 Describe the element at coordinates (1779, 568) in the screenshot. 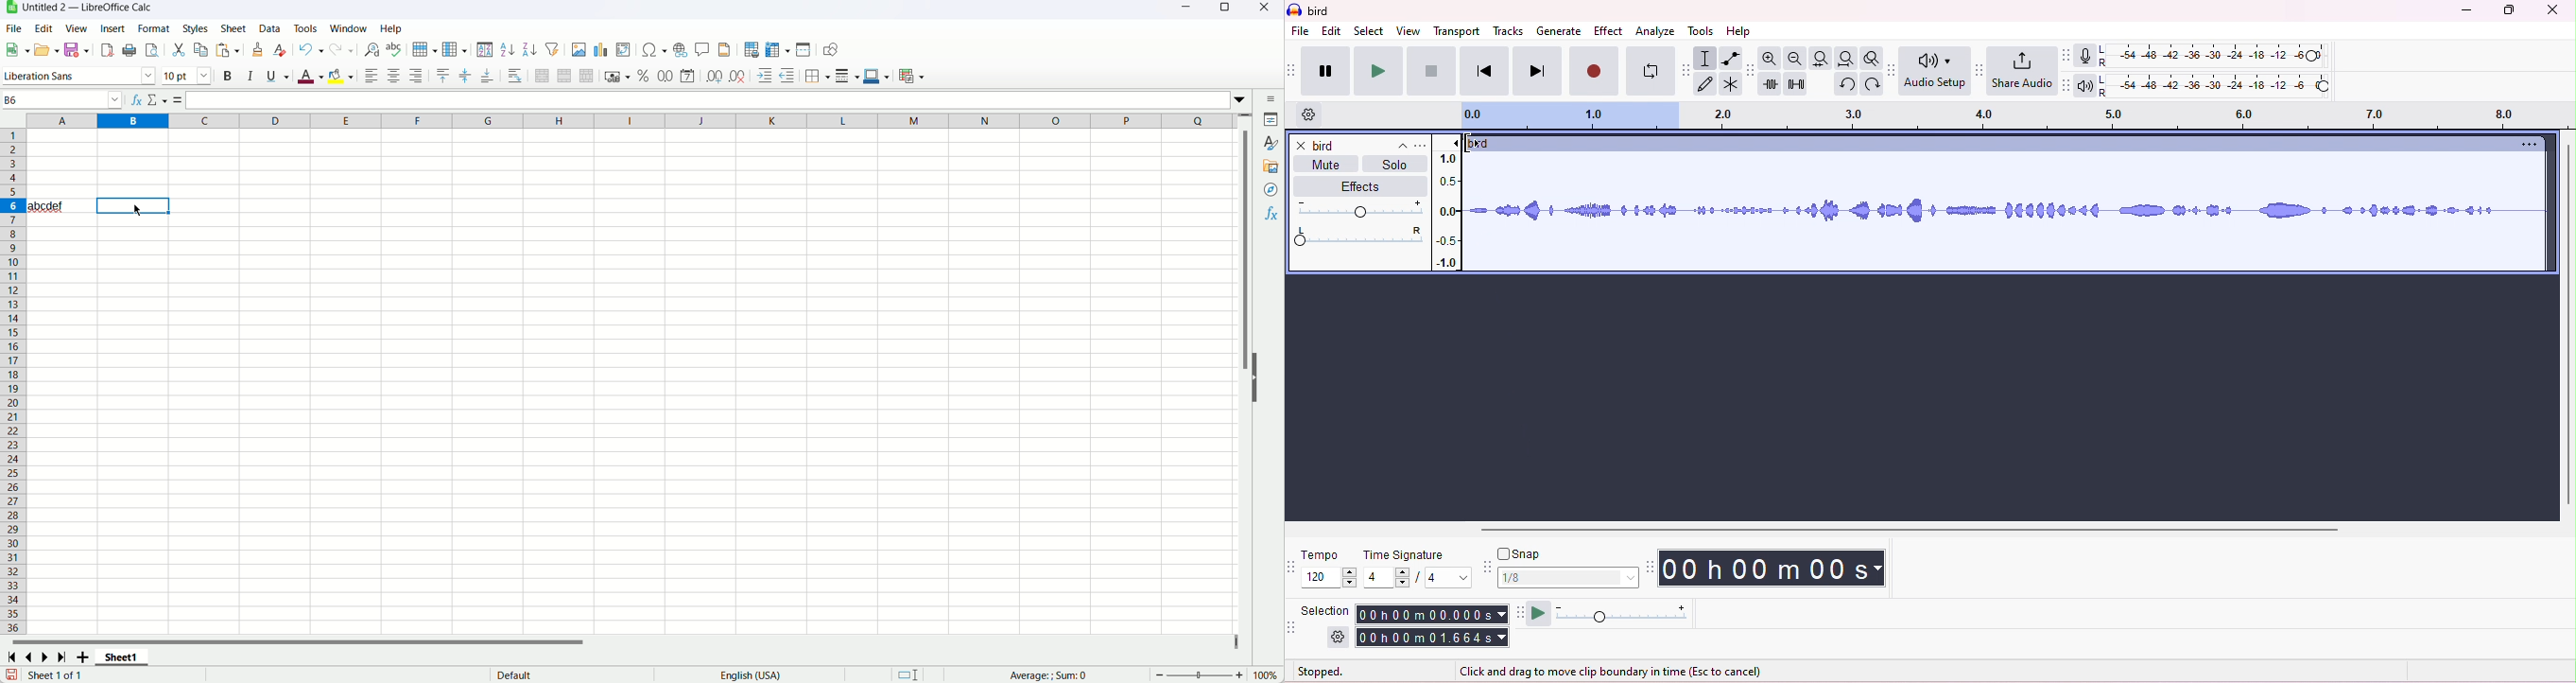

I see `time` at that location.